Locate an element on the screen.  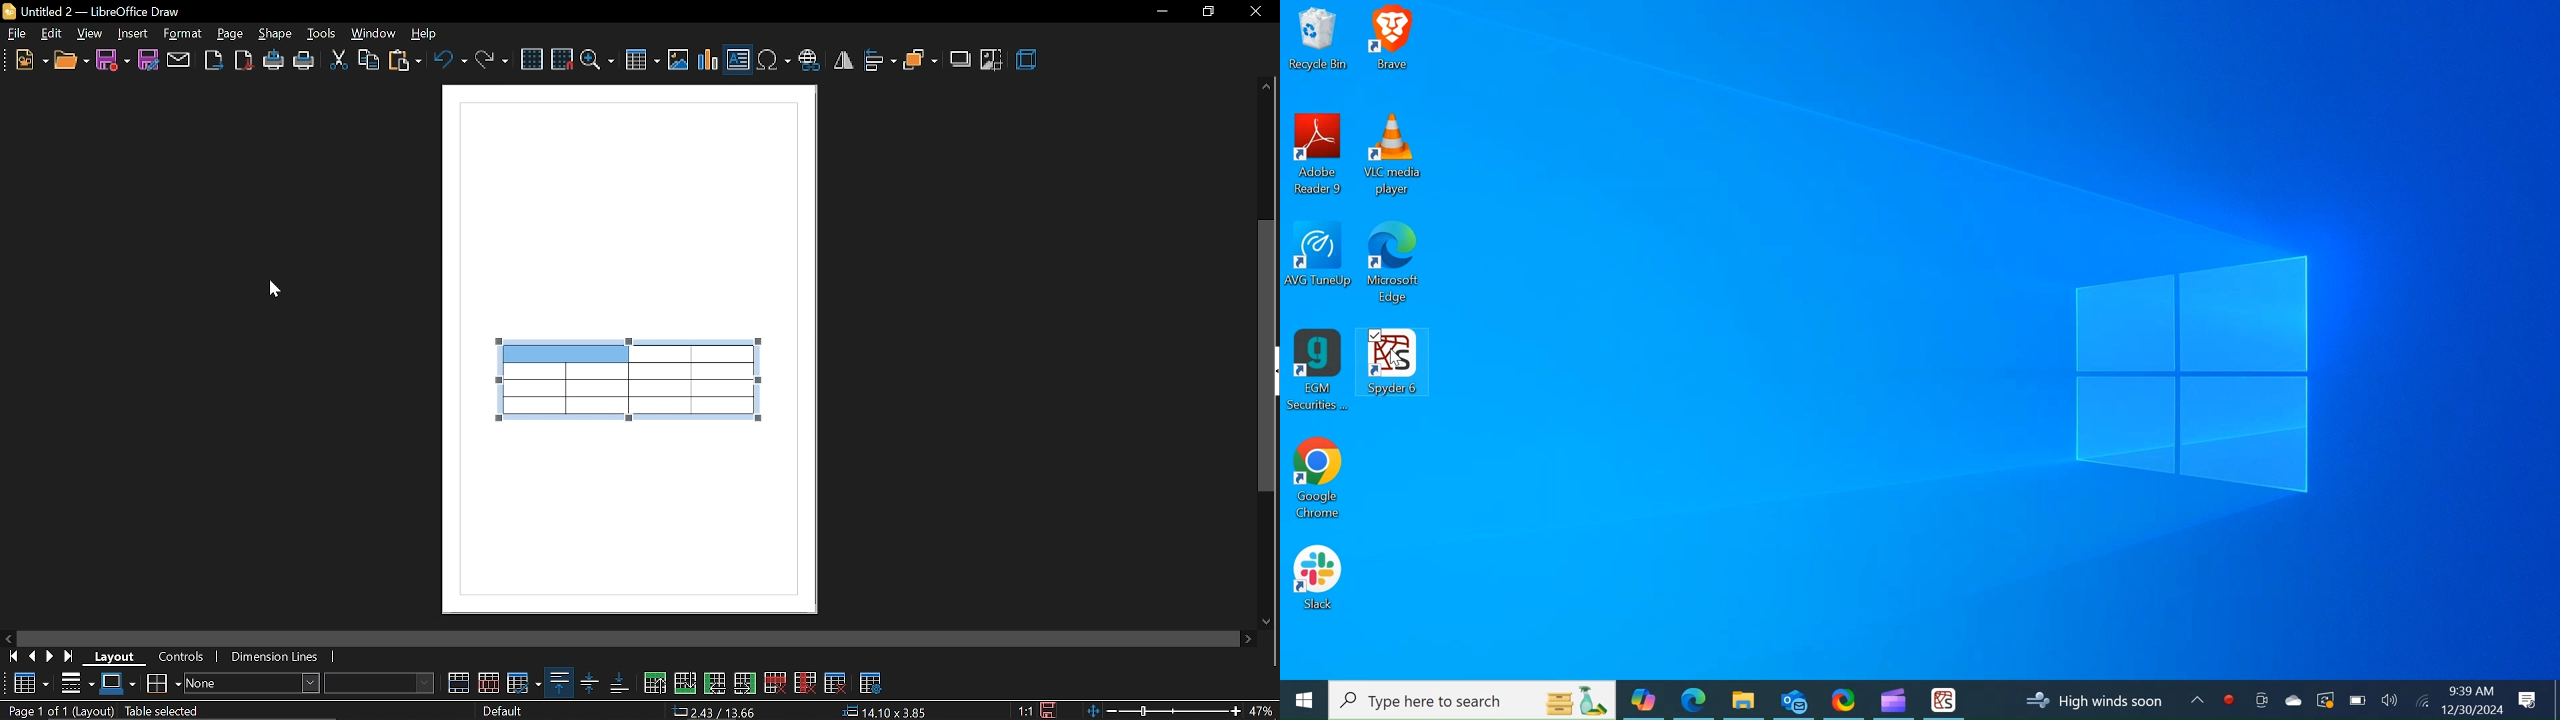
Restart Update is located at coordinates (2323, 699).